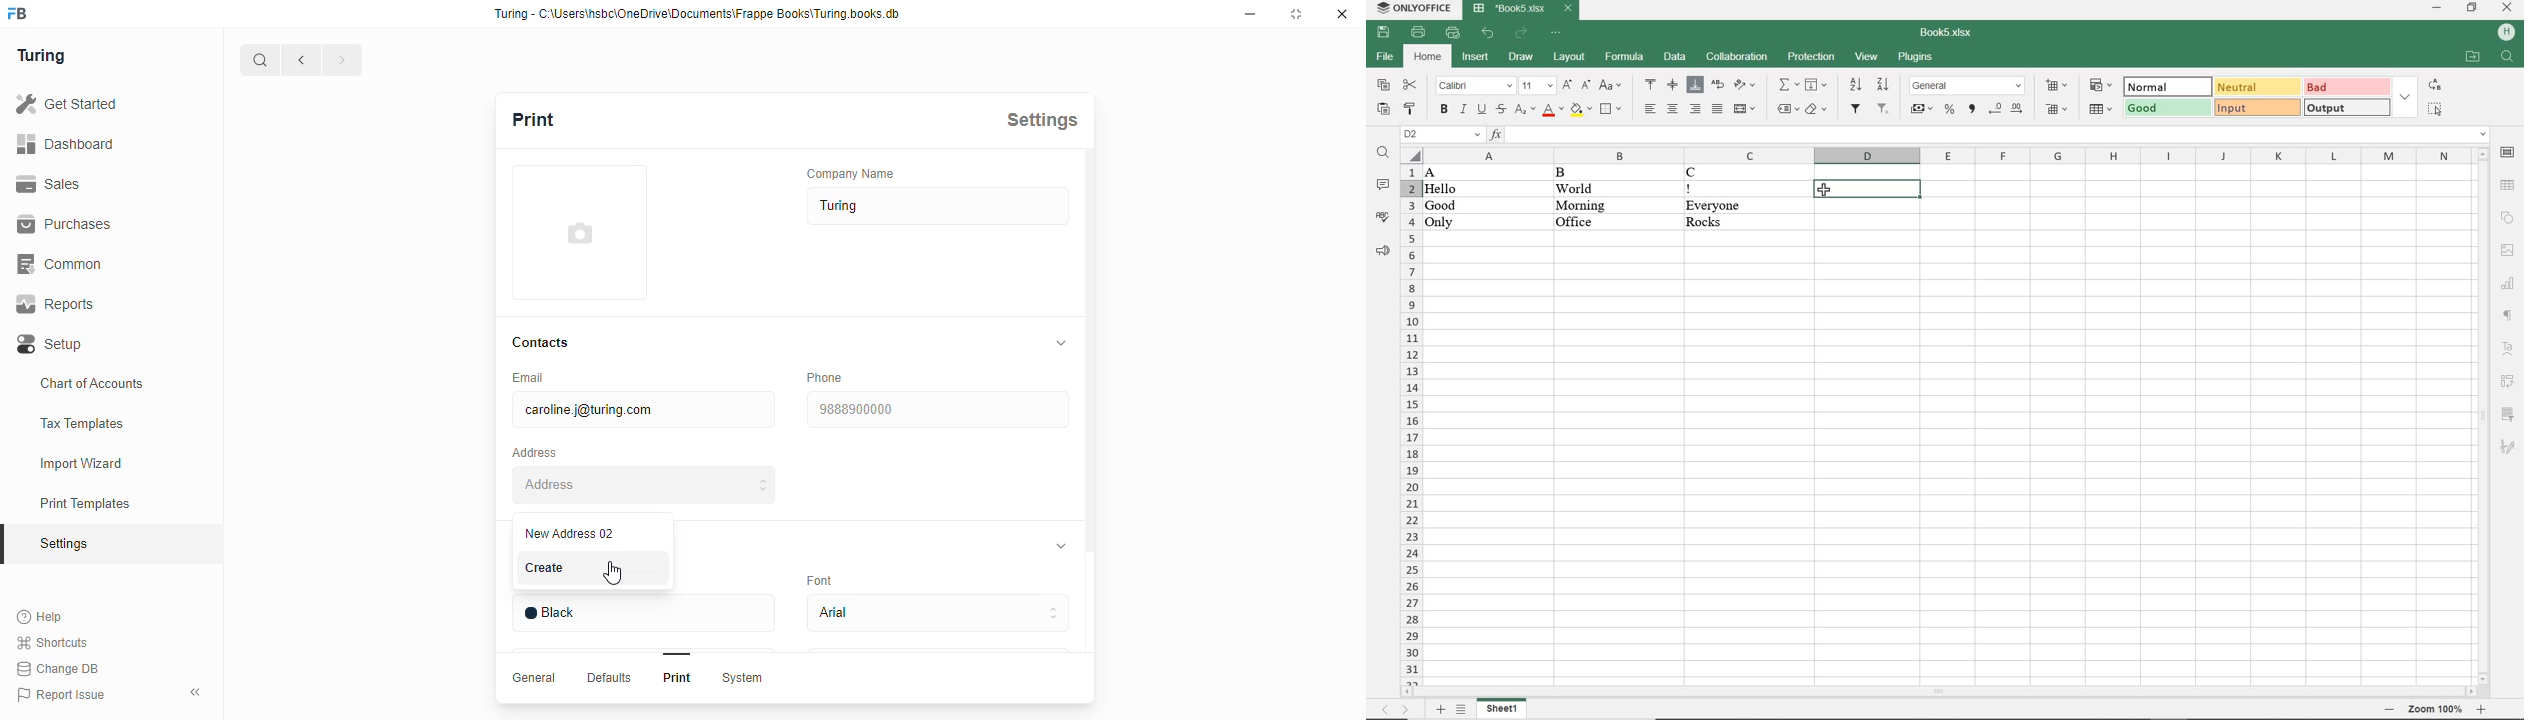 The image size is (2548, 728). What do you see at coordinates (1824, 191) in the screenshot?
I see `cursor` at bounding box center [1824, 191].